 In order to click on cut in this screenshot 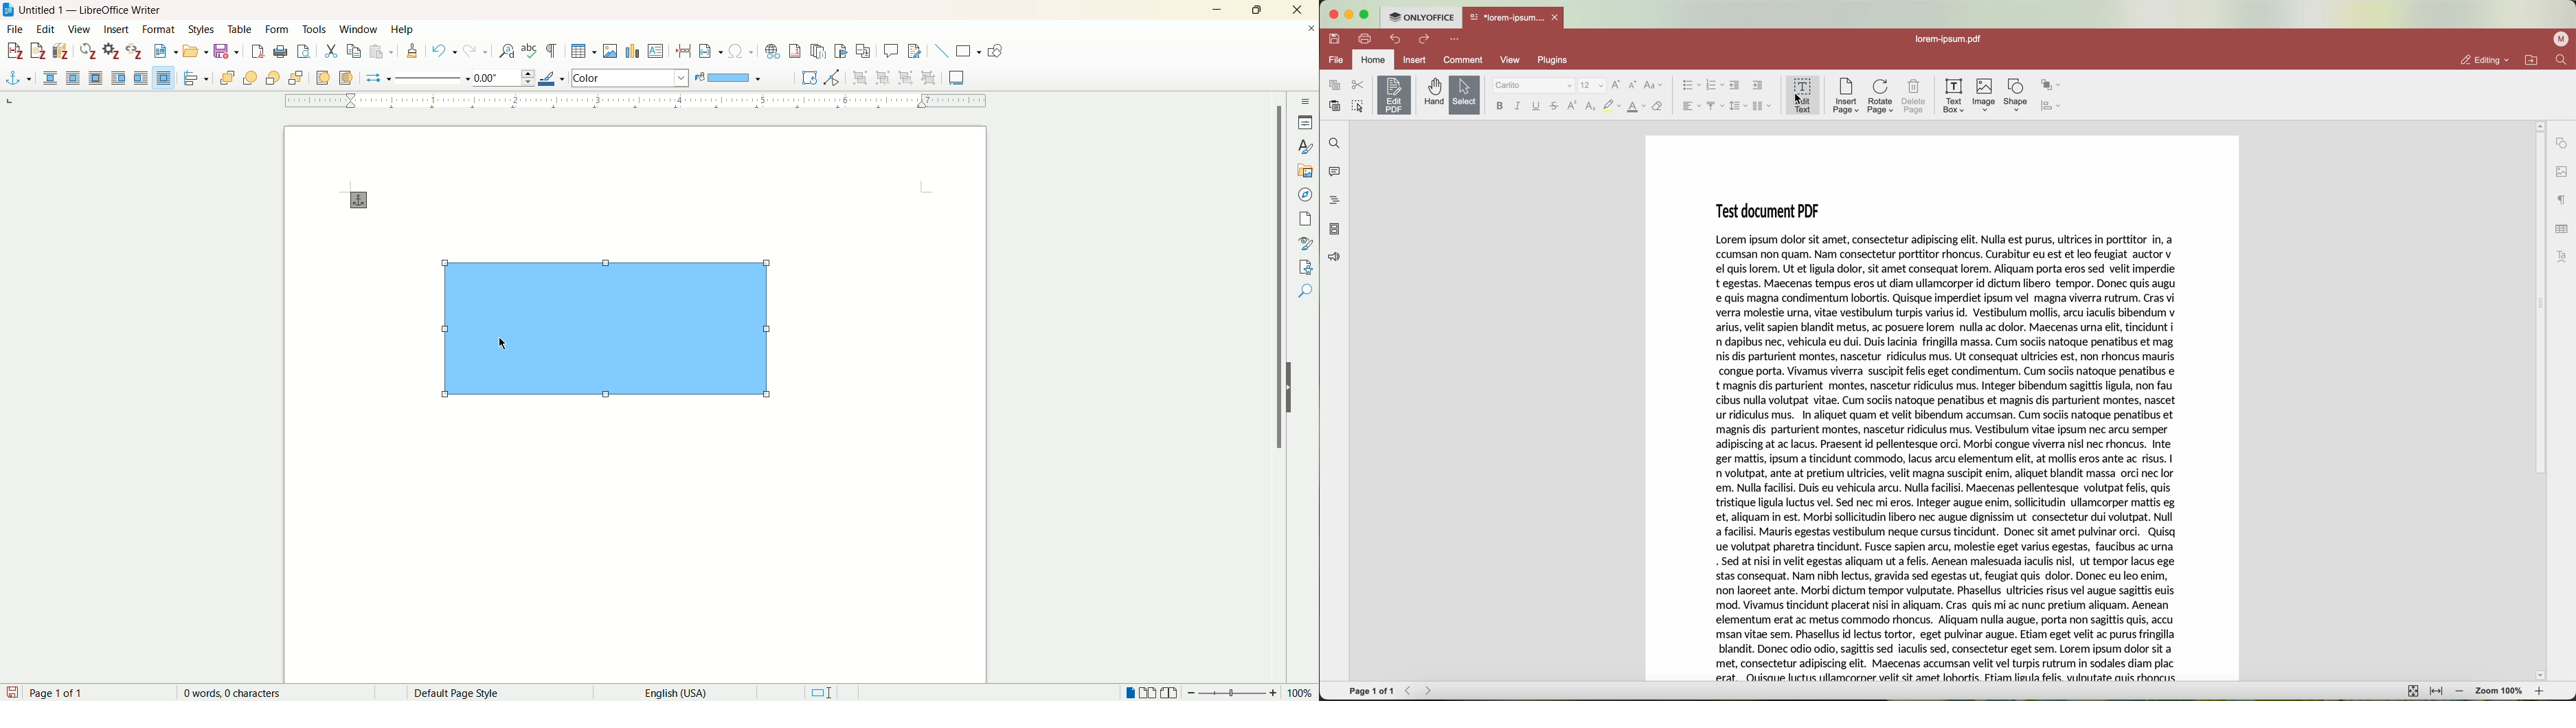, I will do `click(1359, 85)`.